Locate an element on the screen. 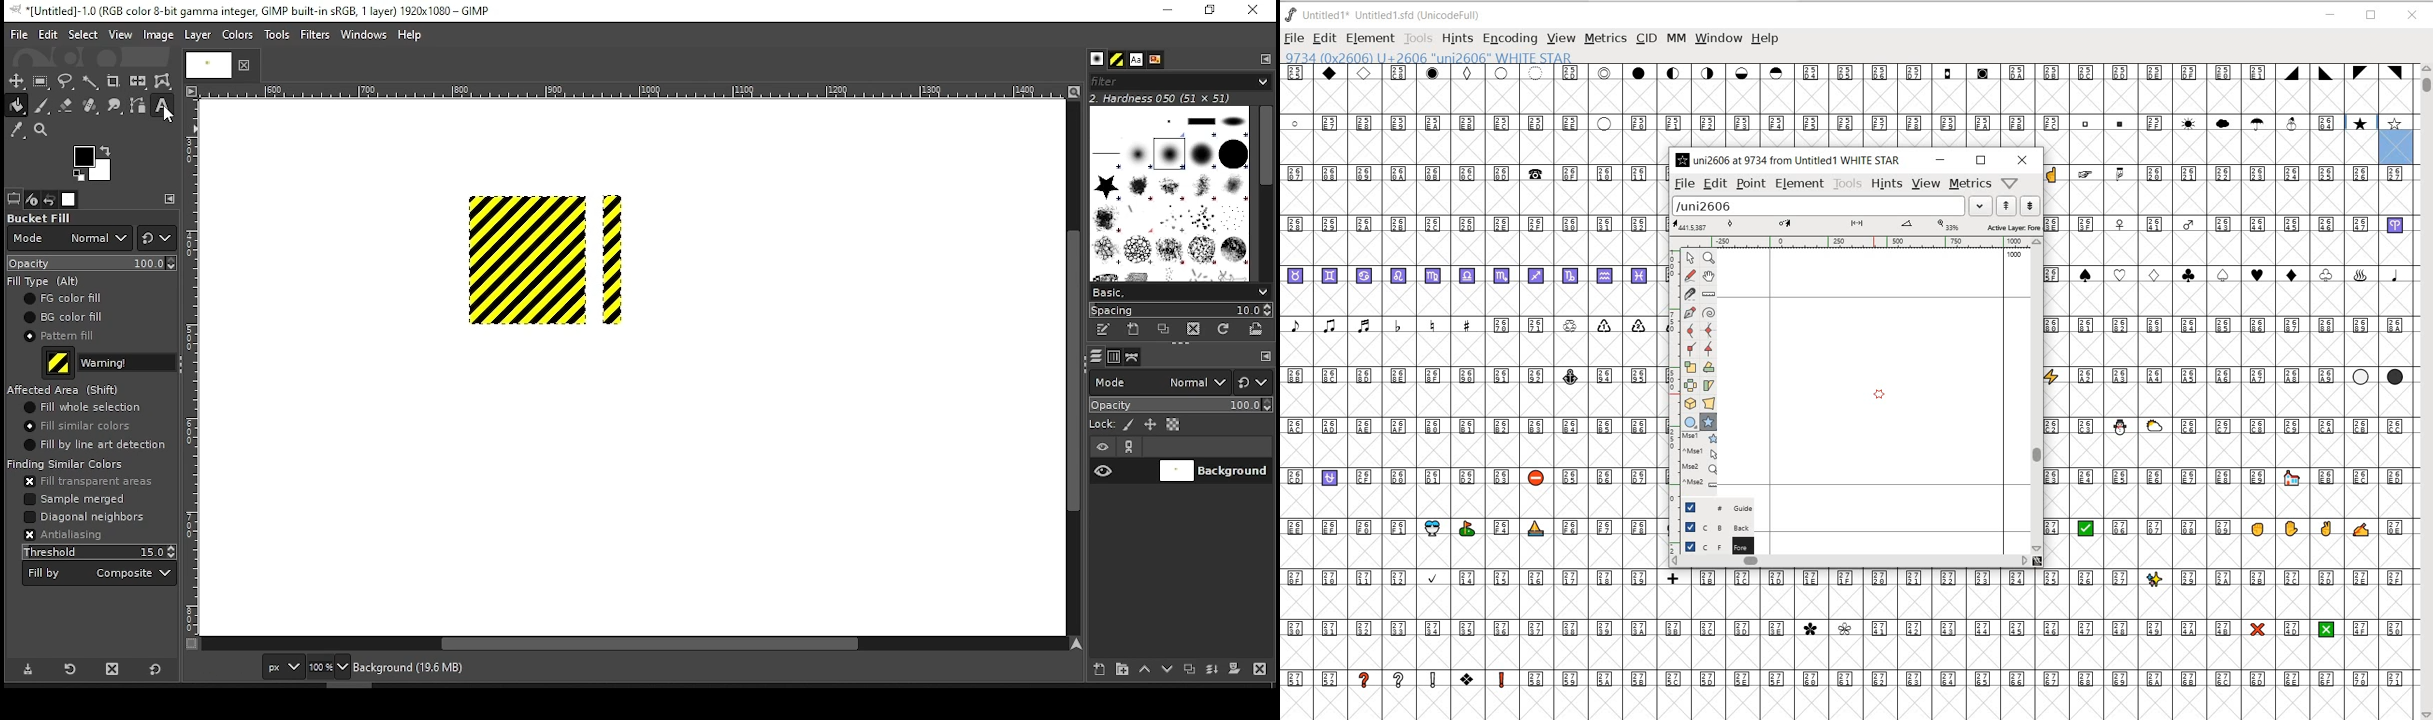 The width and height of the screenshot is (2436, 728).  is located at coordinates (629, 92).